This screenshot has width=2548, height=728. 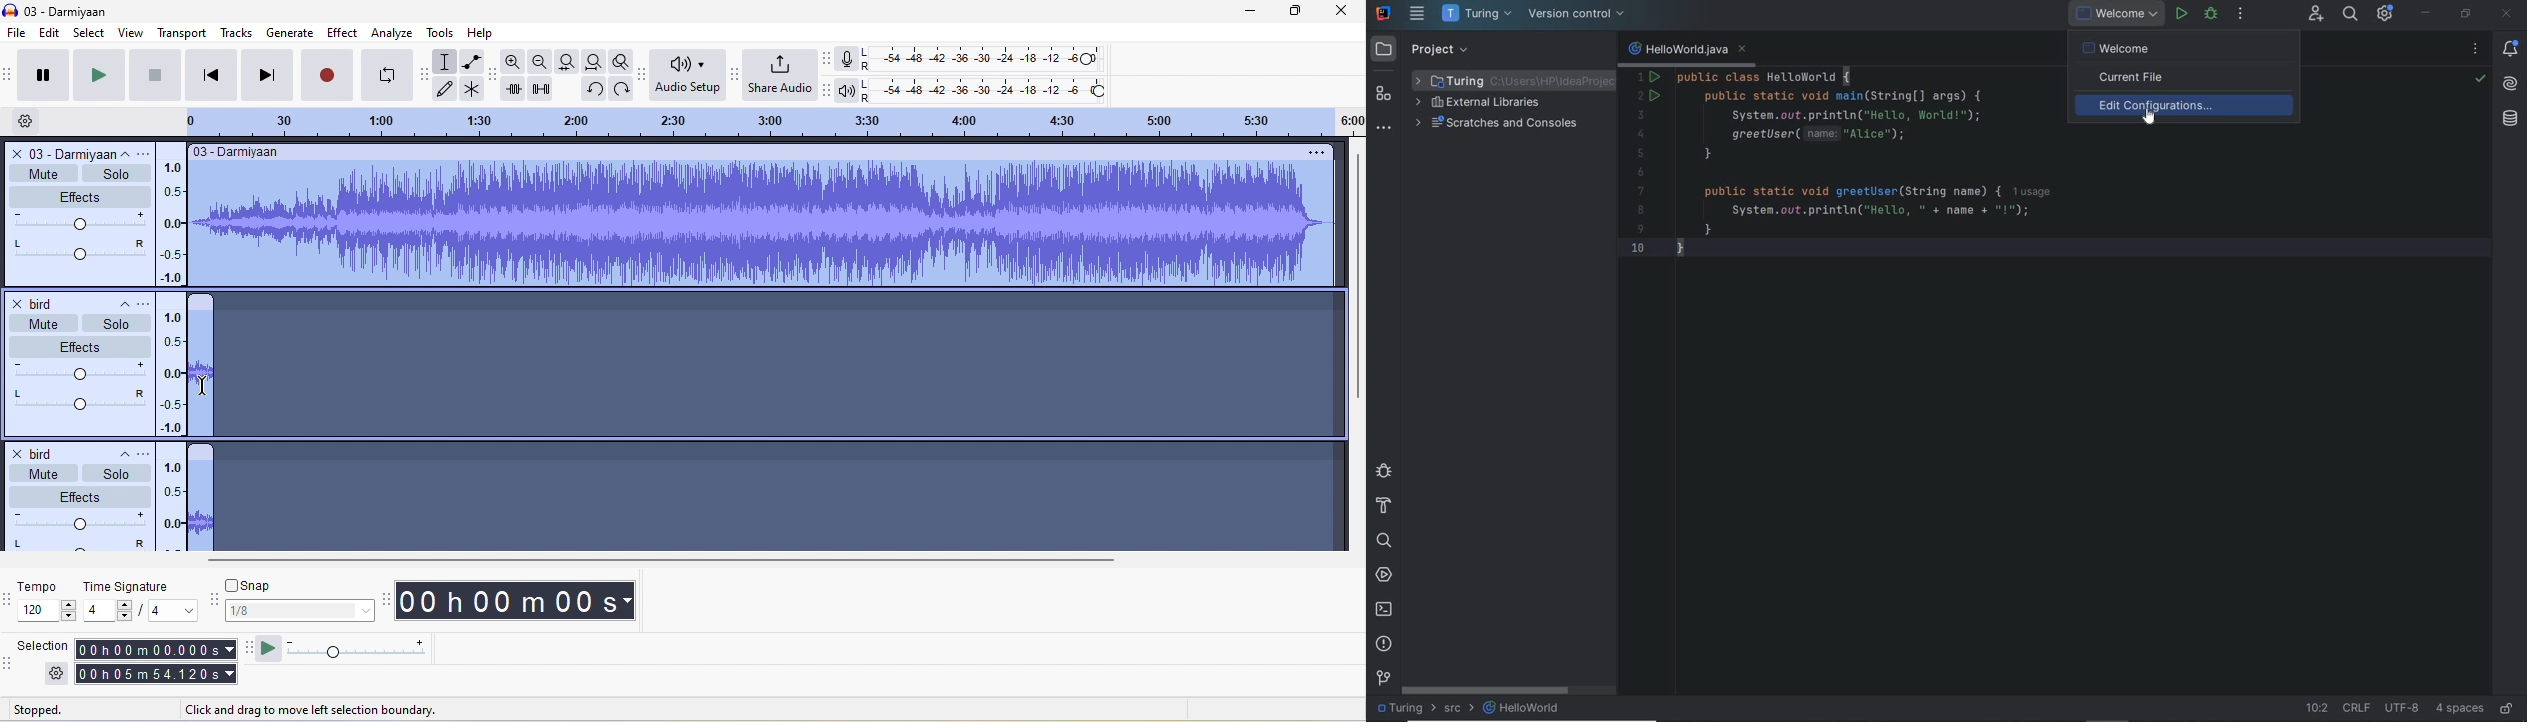 I want to click on 00 h 00 m 00. 000 s, so click(x=156, y=646).